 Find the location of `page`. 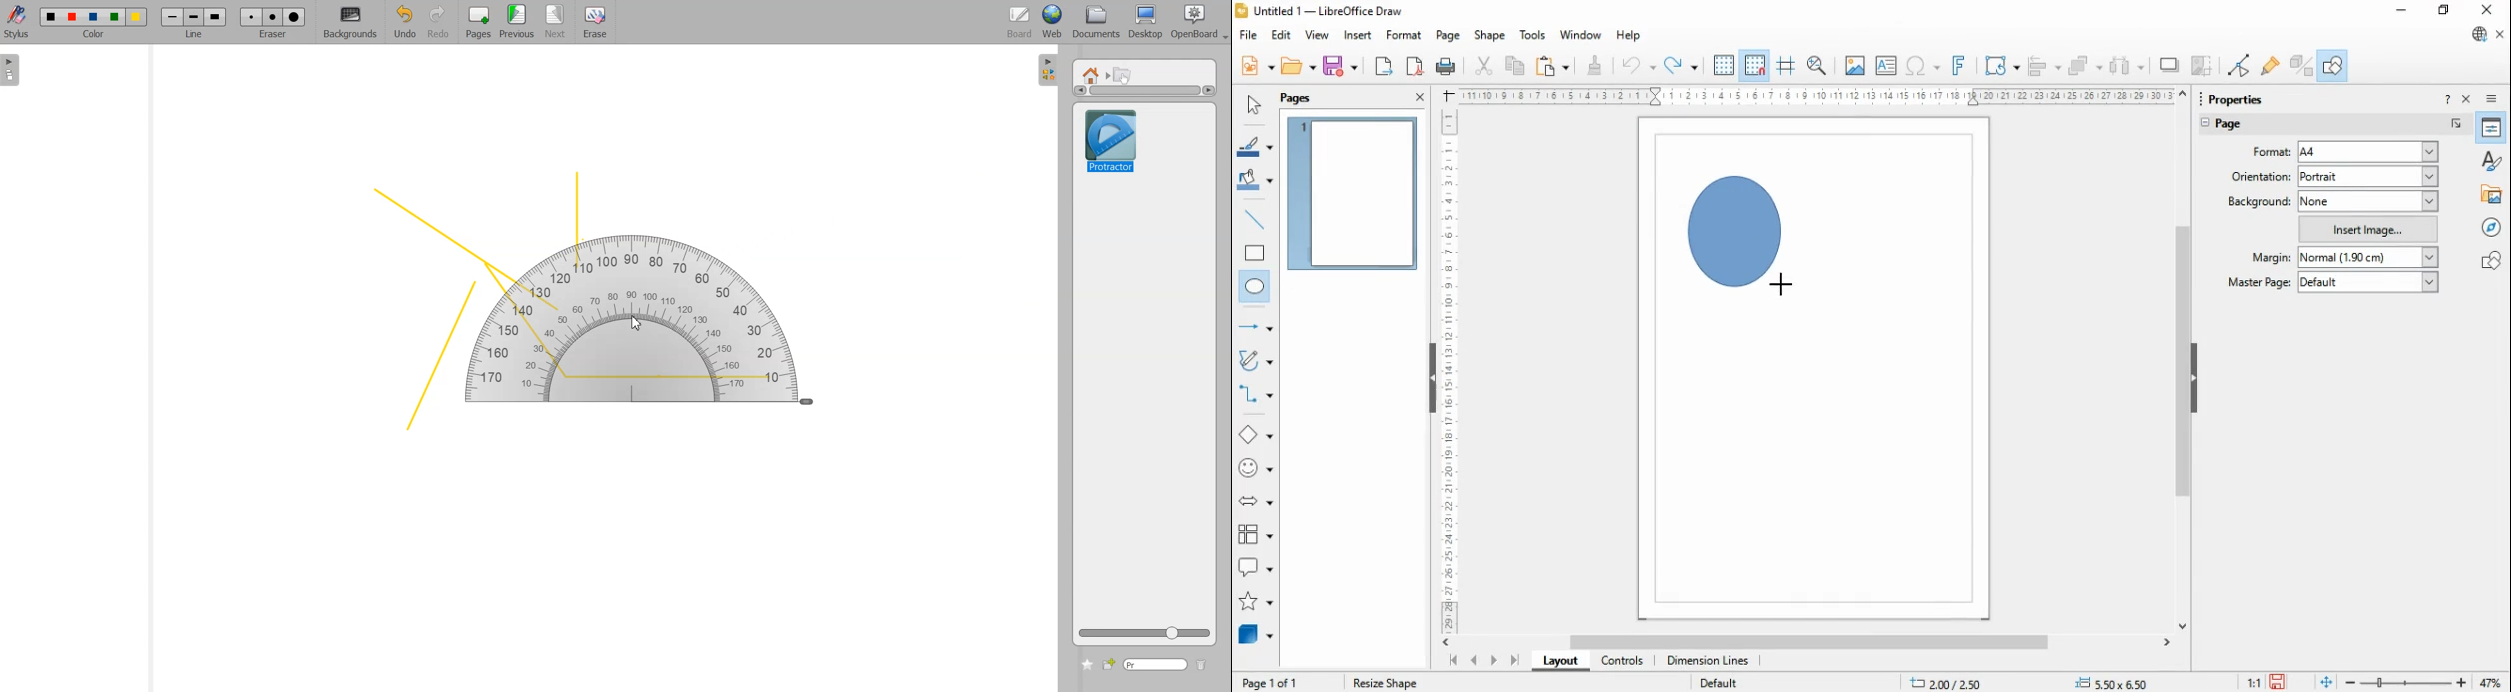

page is located at coordinates (2242, 126).